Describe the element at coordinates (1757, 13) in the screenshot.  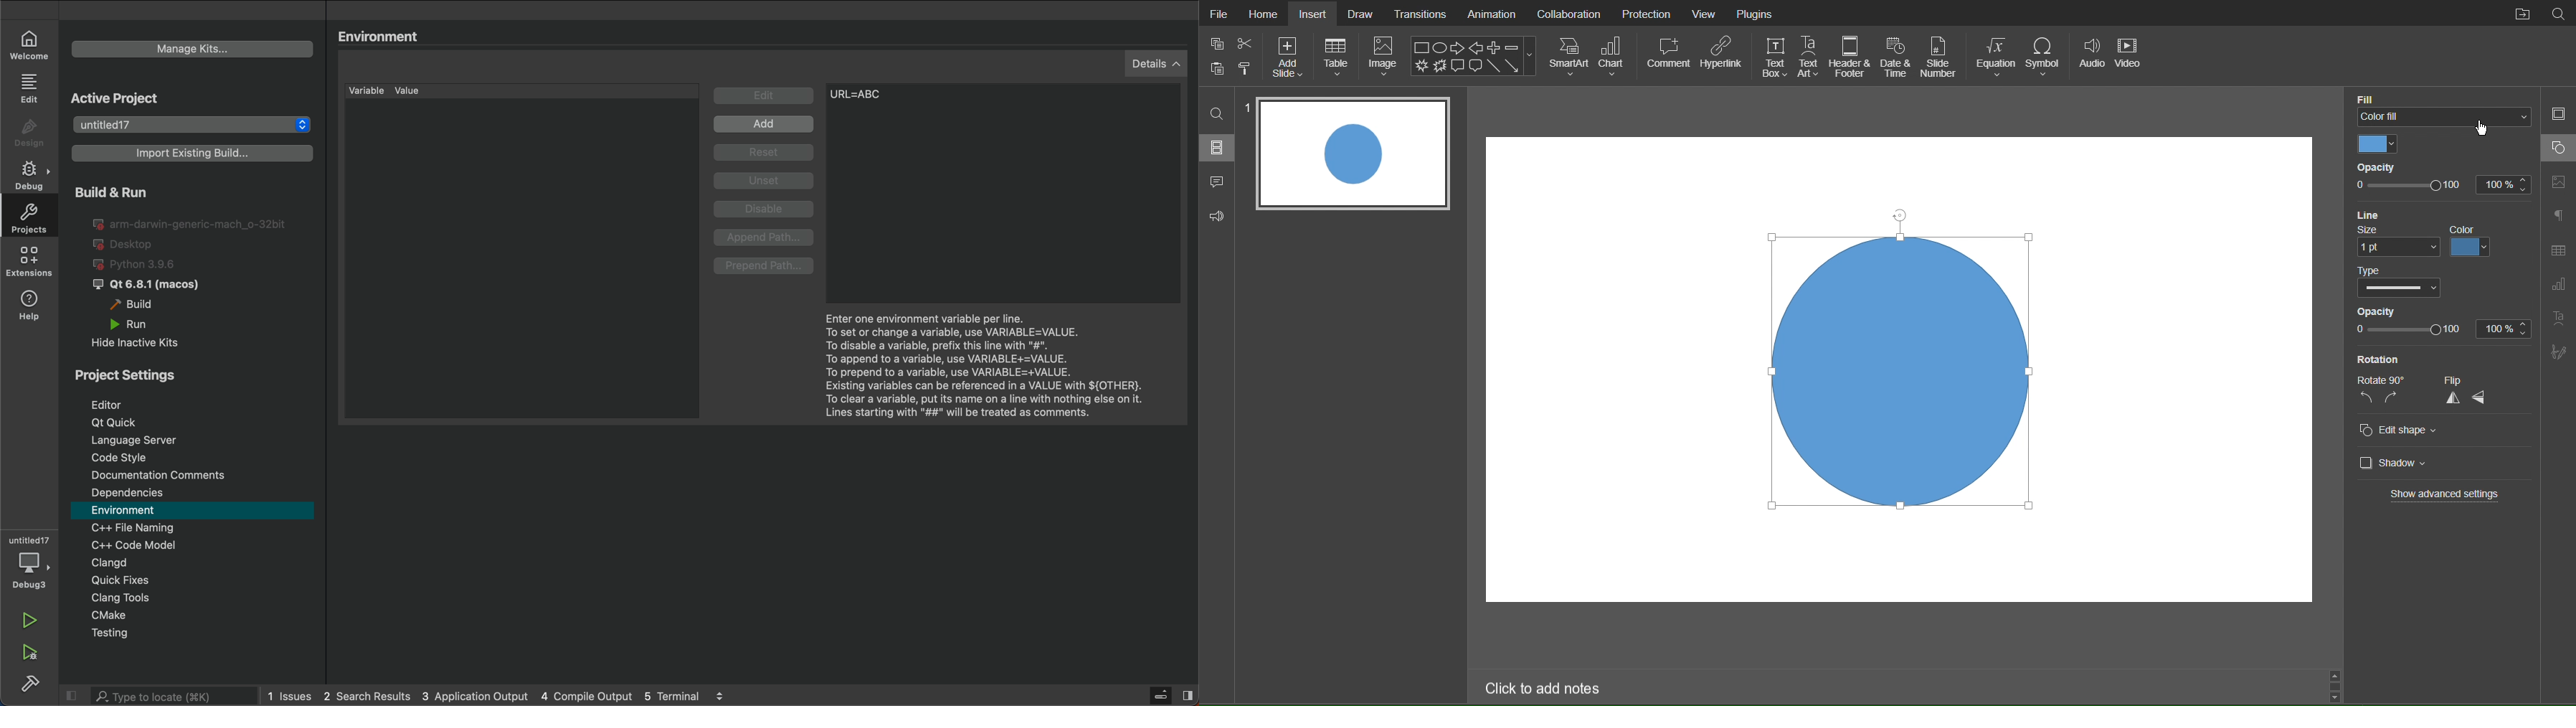
I see `Plugins` at that location.